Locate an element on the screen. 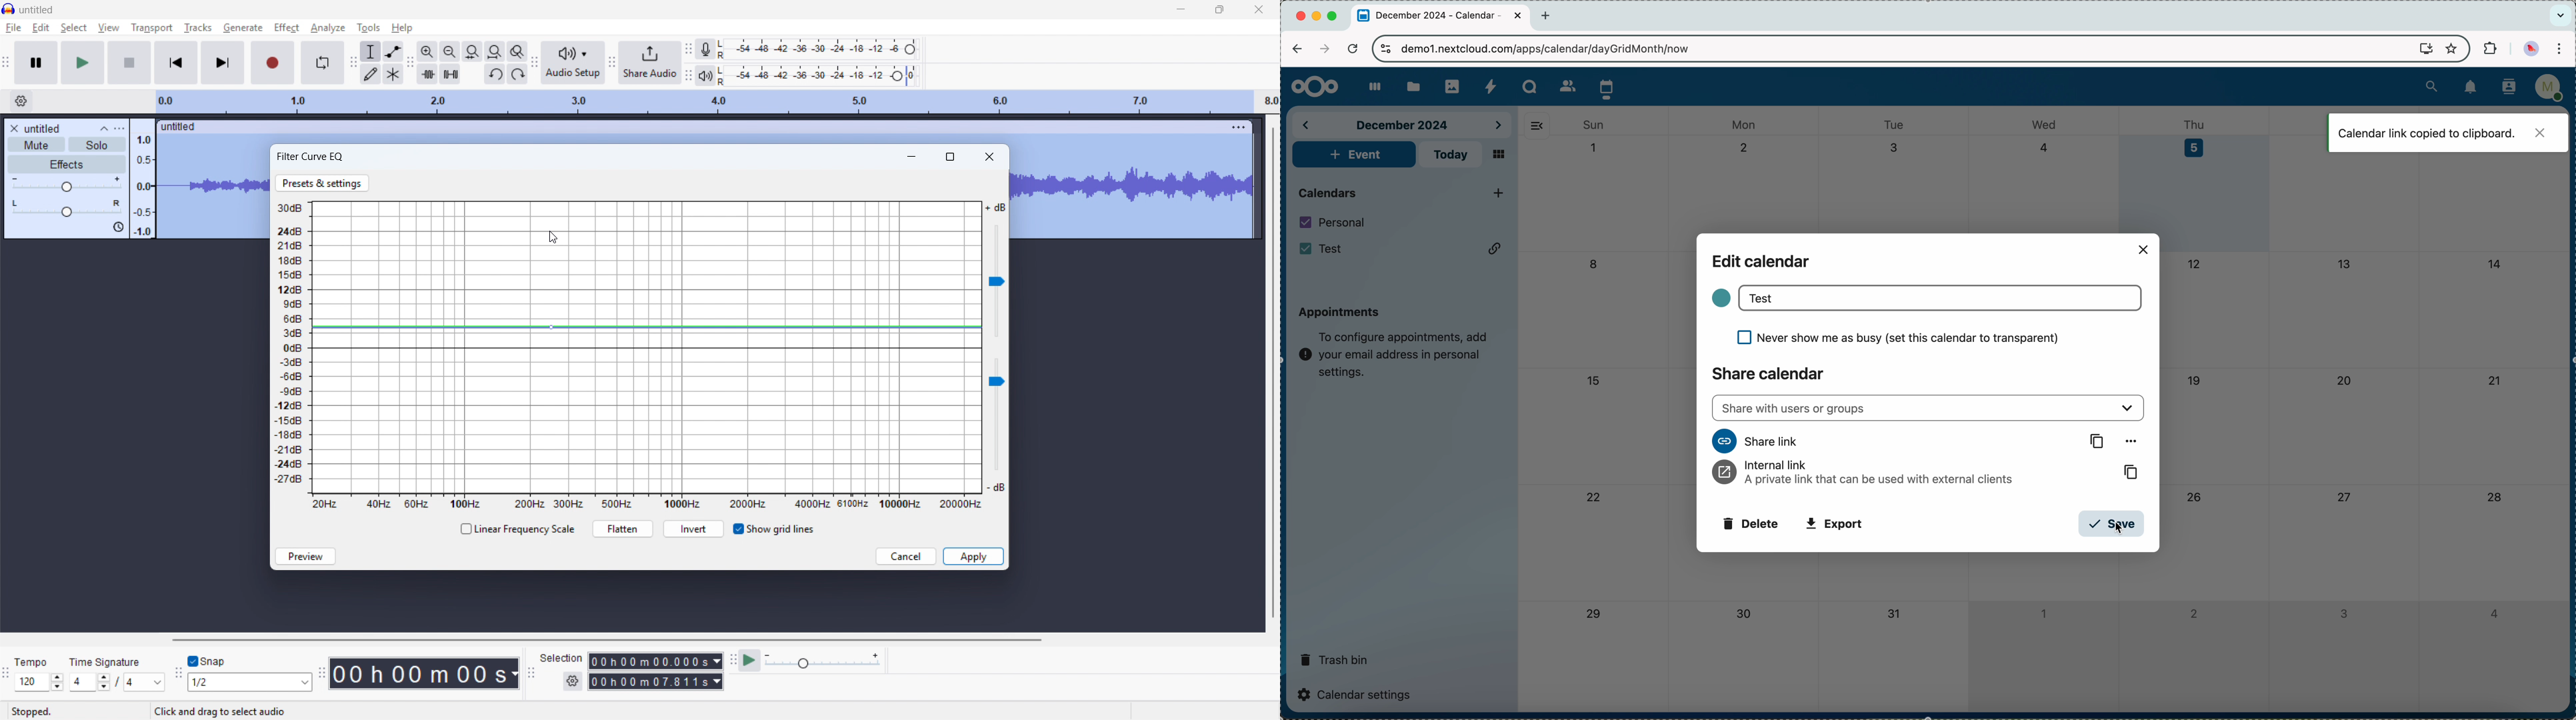 The image size is (2576, 728). timeline is located at coordinates (716, 102).